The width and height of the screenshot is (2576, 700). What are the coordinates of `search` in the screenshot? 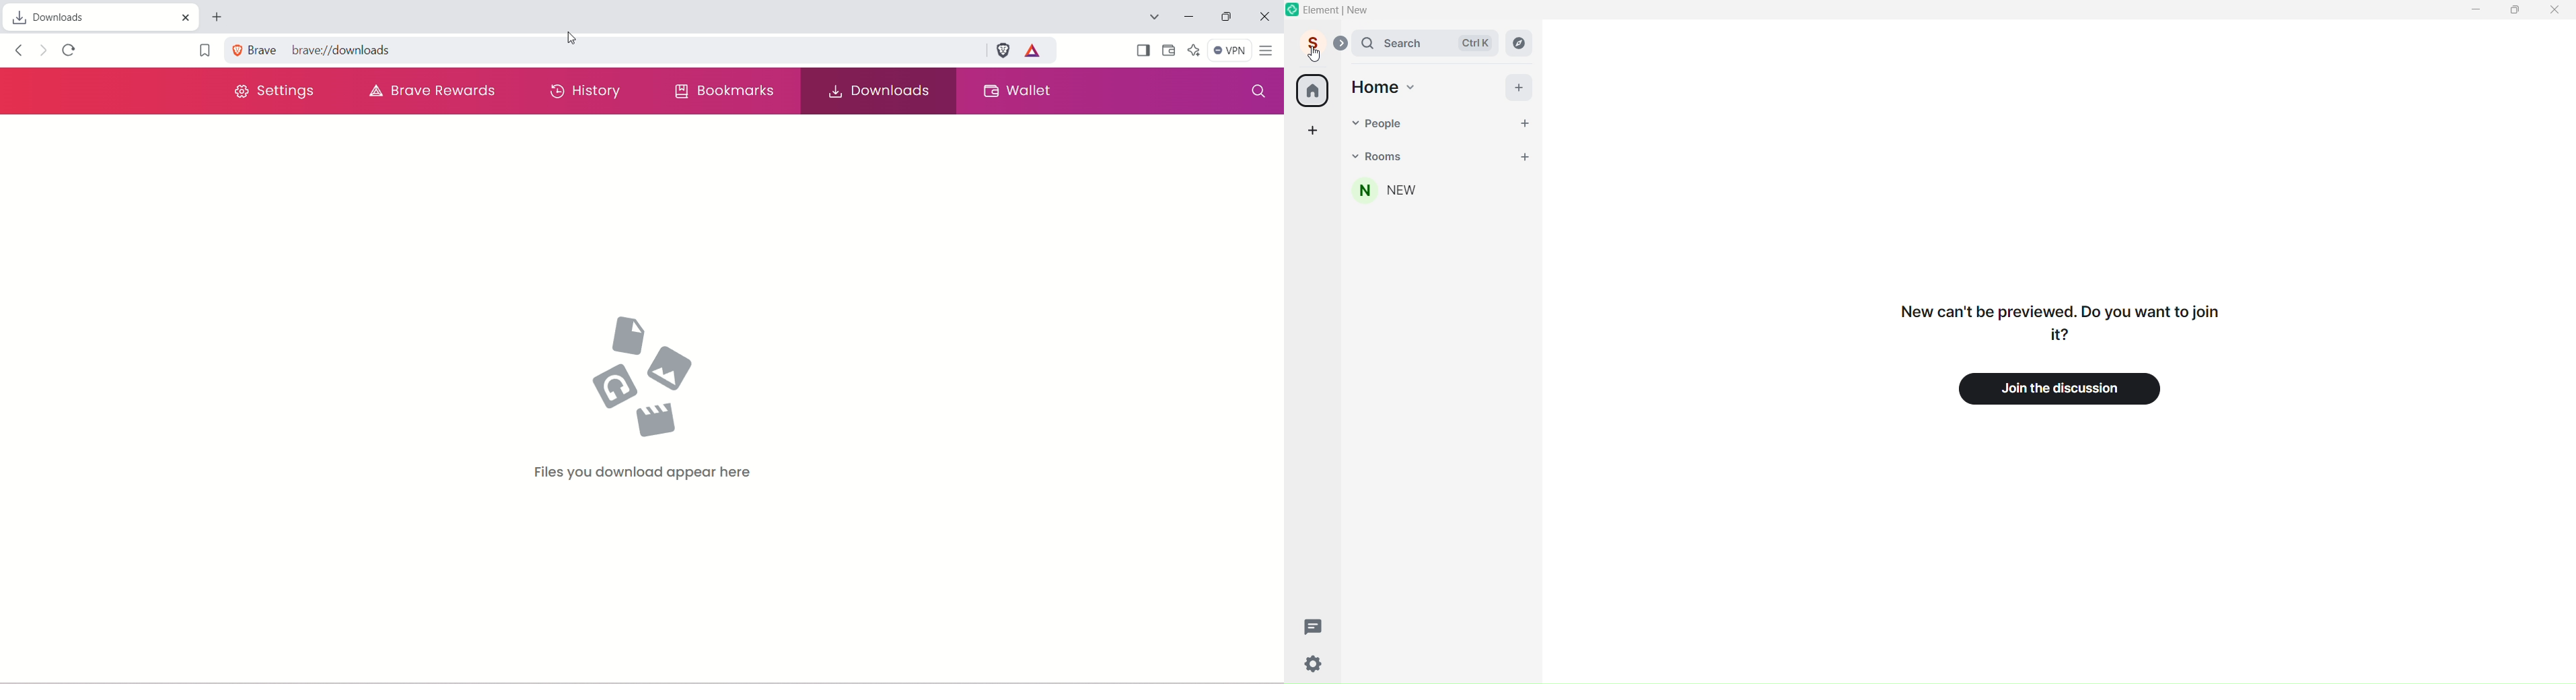 It's located at (1259, 92).